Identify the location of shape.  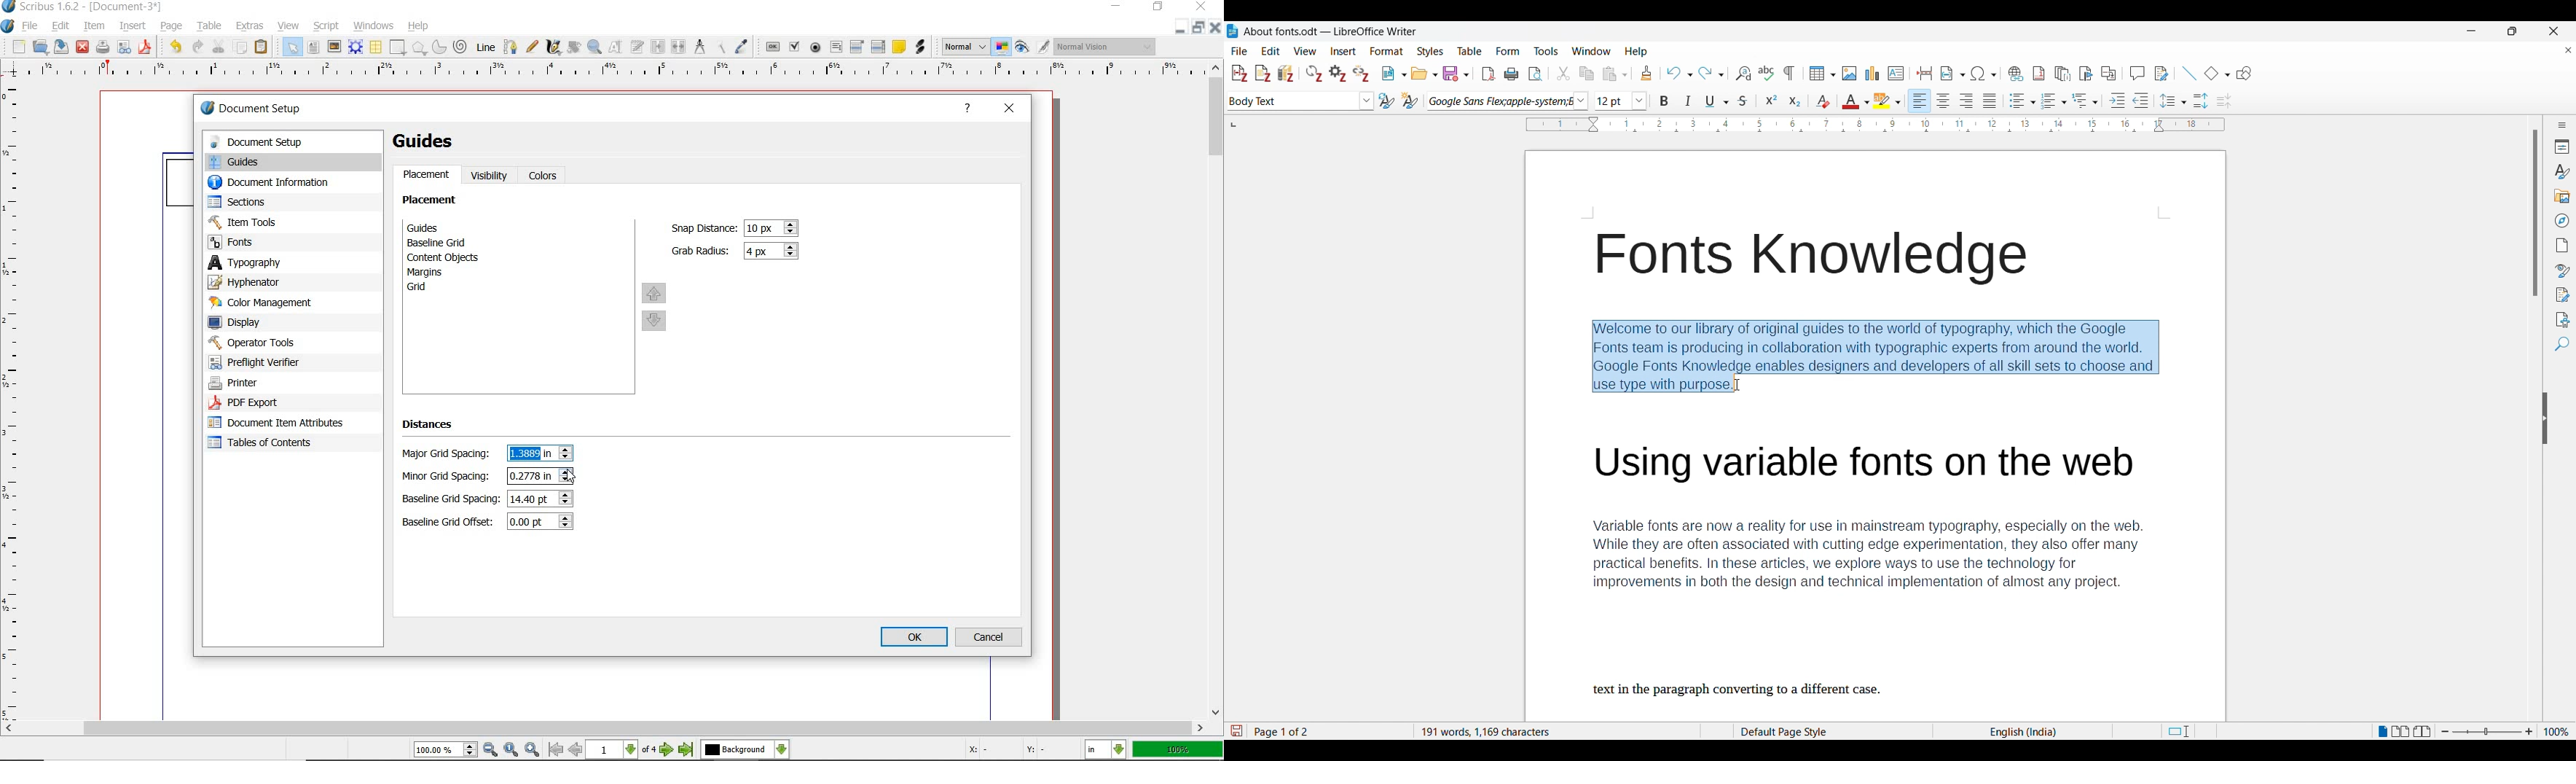
(398, 48).